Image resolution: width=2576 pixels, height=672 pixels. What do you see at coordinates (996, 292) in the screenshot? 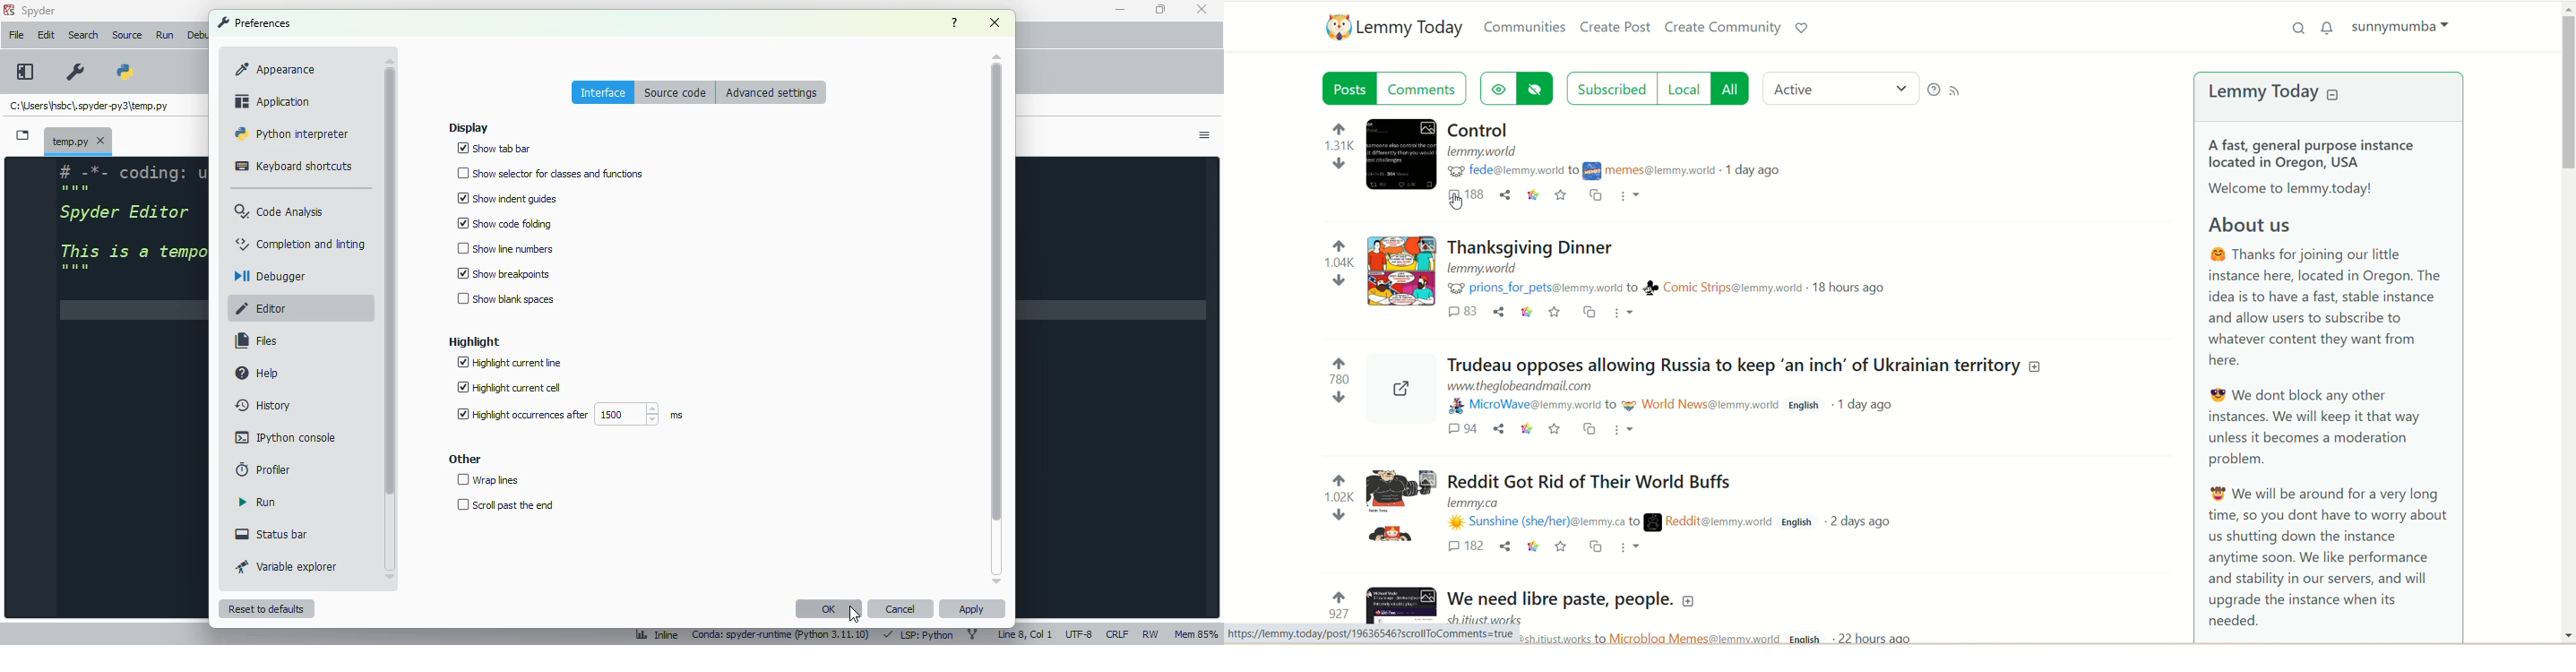
I see `scrollbar` at bounding box center [996, 292].